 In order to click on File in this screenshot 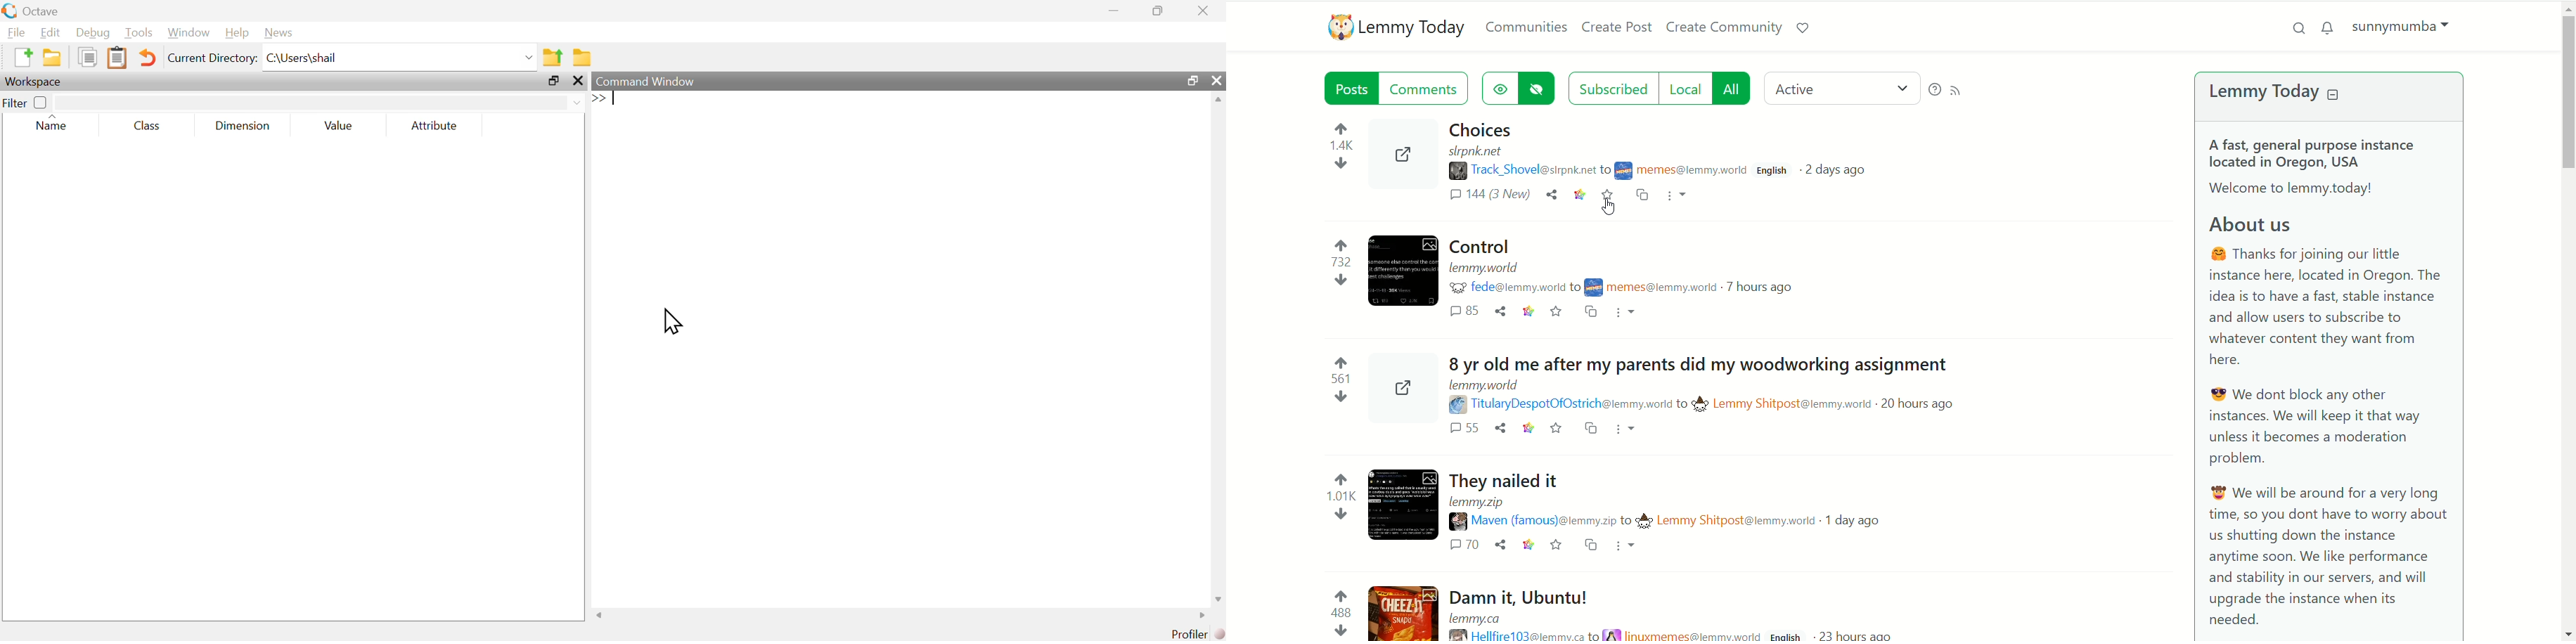, I will do `click(14, 32)`.